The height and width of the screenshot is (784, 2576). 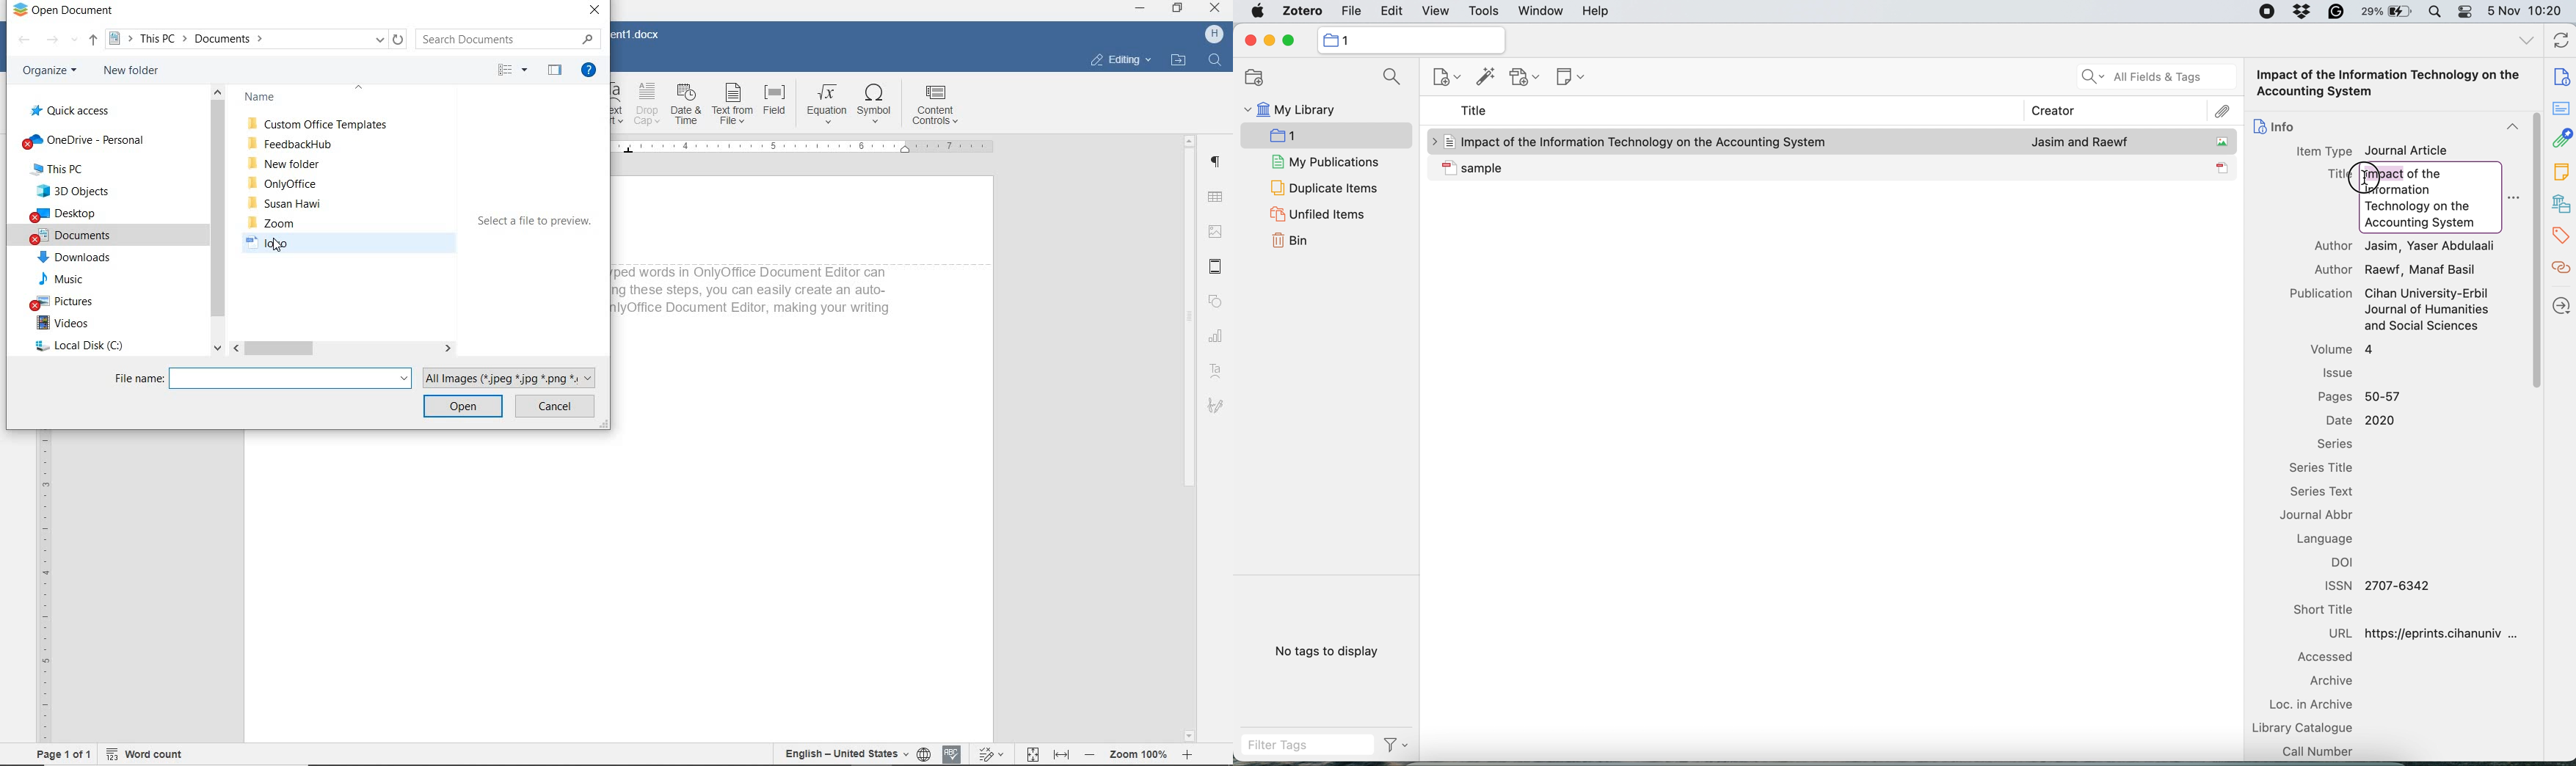 I want to click on highlight Impact word to change, so click(x=2383, y=172).